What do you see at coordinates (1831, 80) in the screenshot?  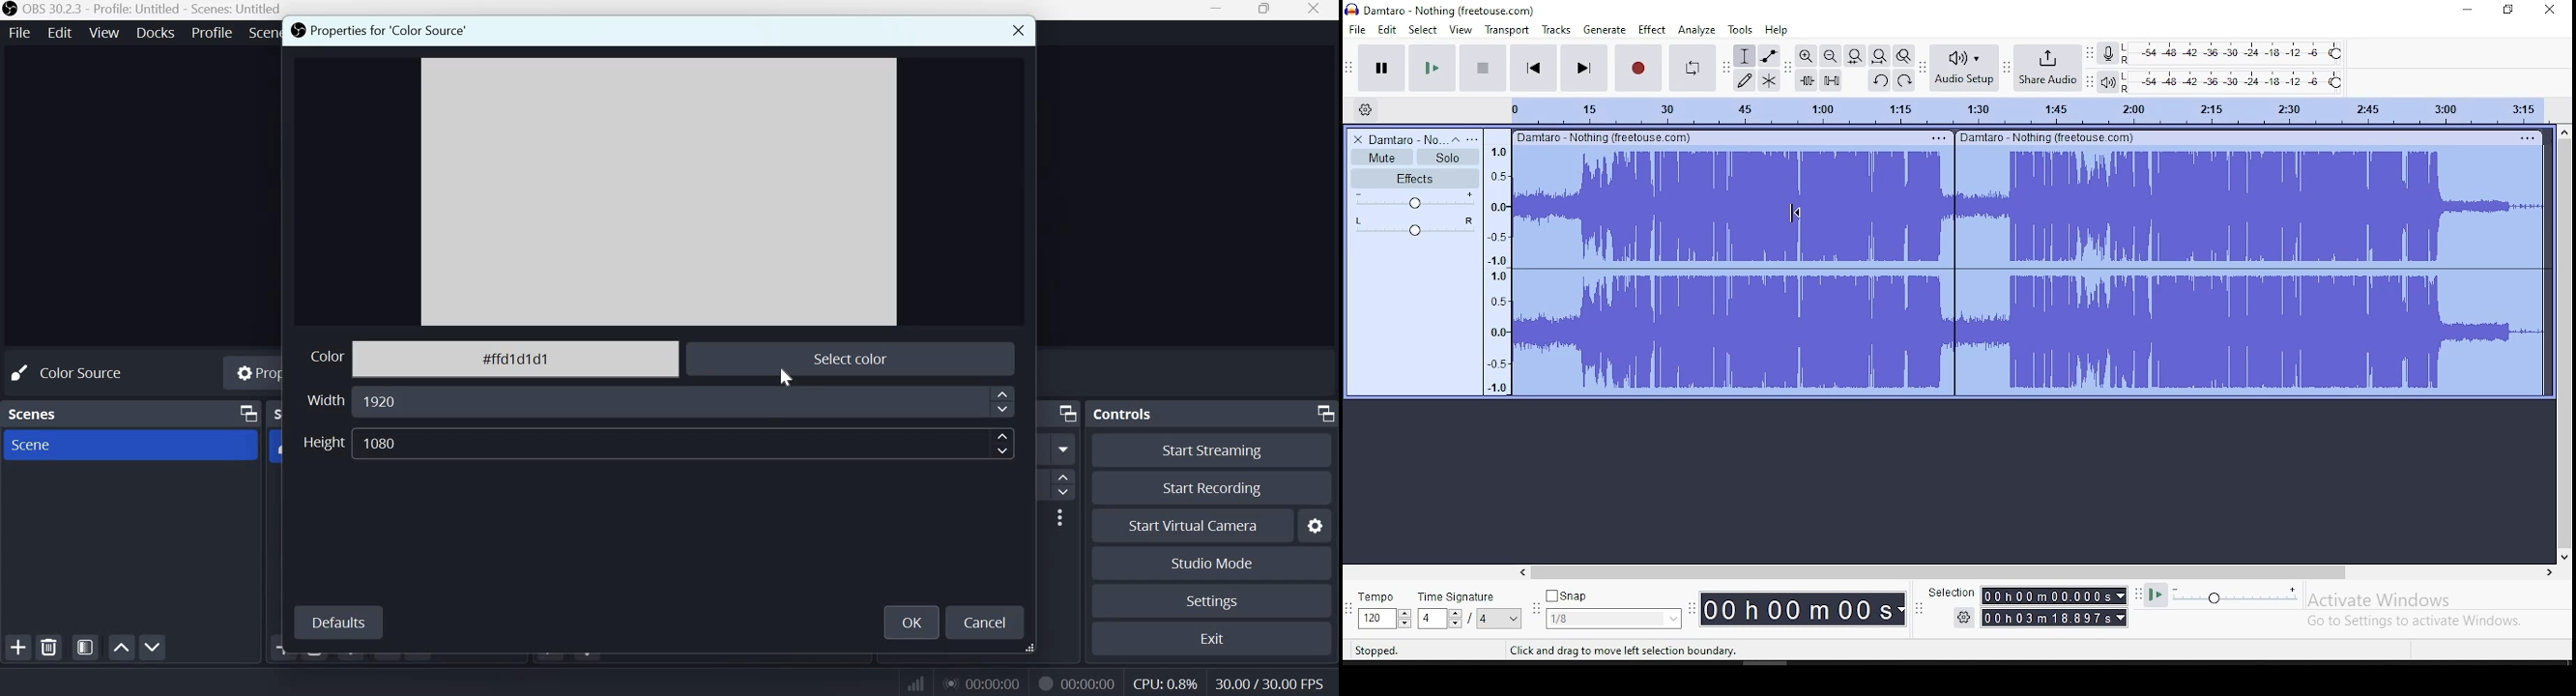 I see `silence audio selection` at bounding box center [1831, 80].